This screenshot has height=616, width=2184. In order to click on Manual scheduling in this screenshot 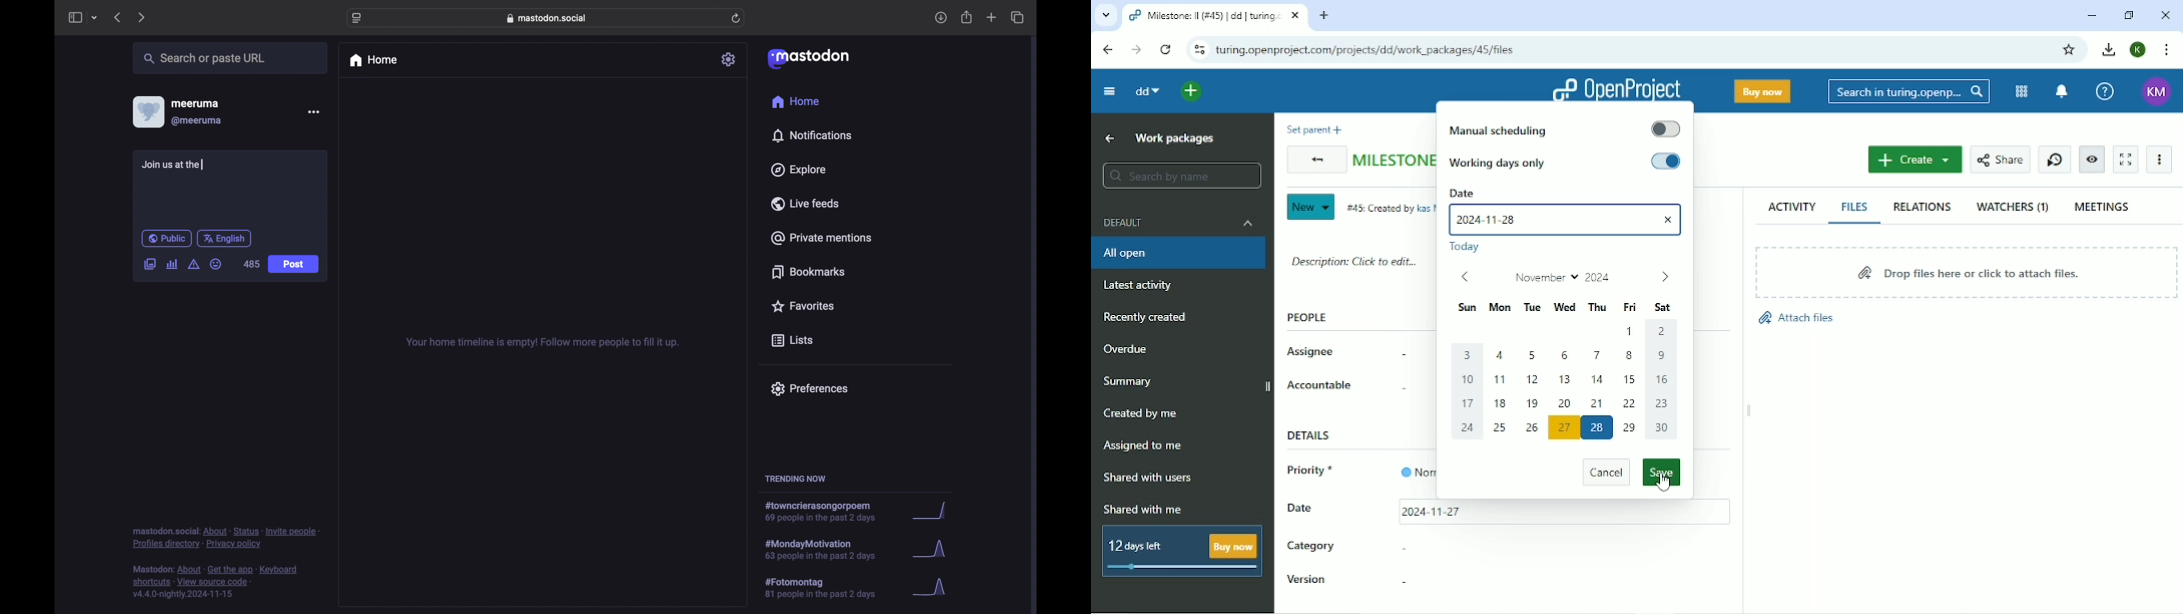, I will do `click(1499, 130)`.